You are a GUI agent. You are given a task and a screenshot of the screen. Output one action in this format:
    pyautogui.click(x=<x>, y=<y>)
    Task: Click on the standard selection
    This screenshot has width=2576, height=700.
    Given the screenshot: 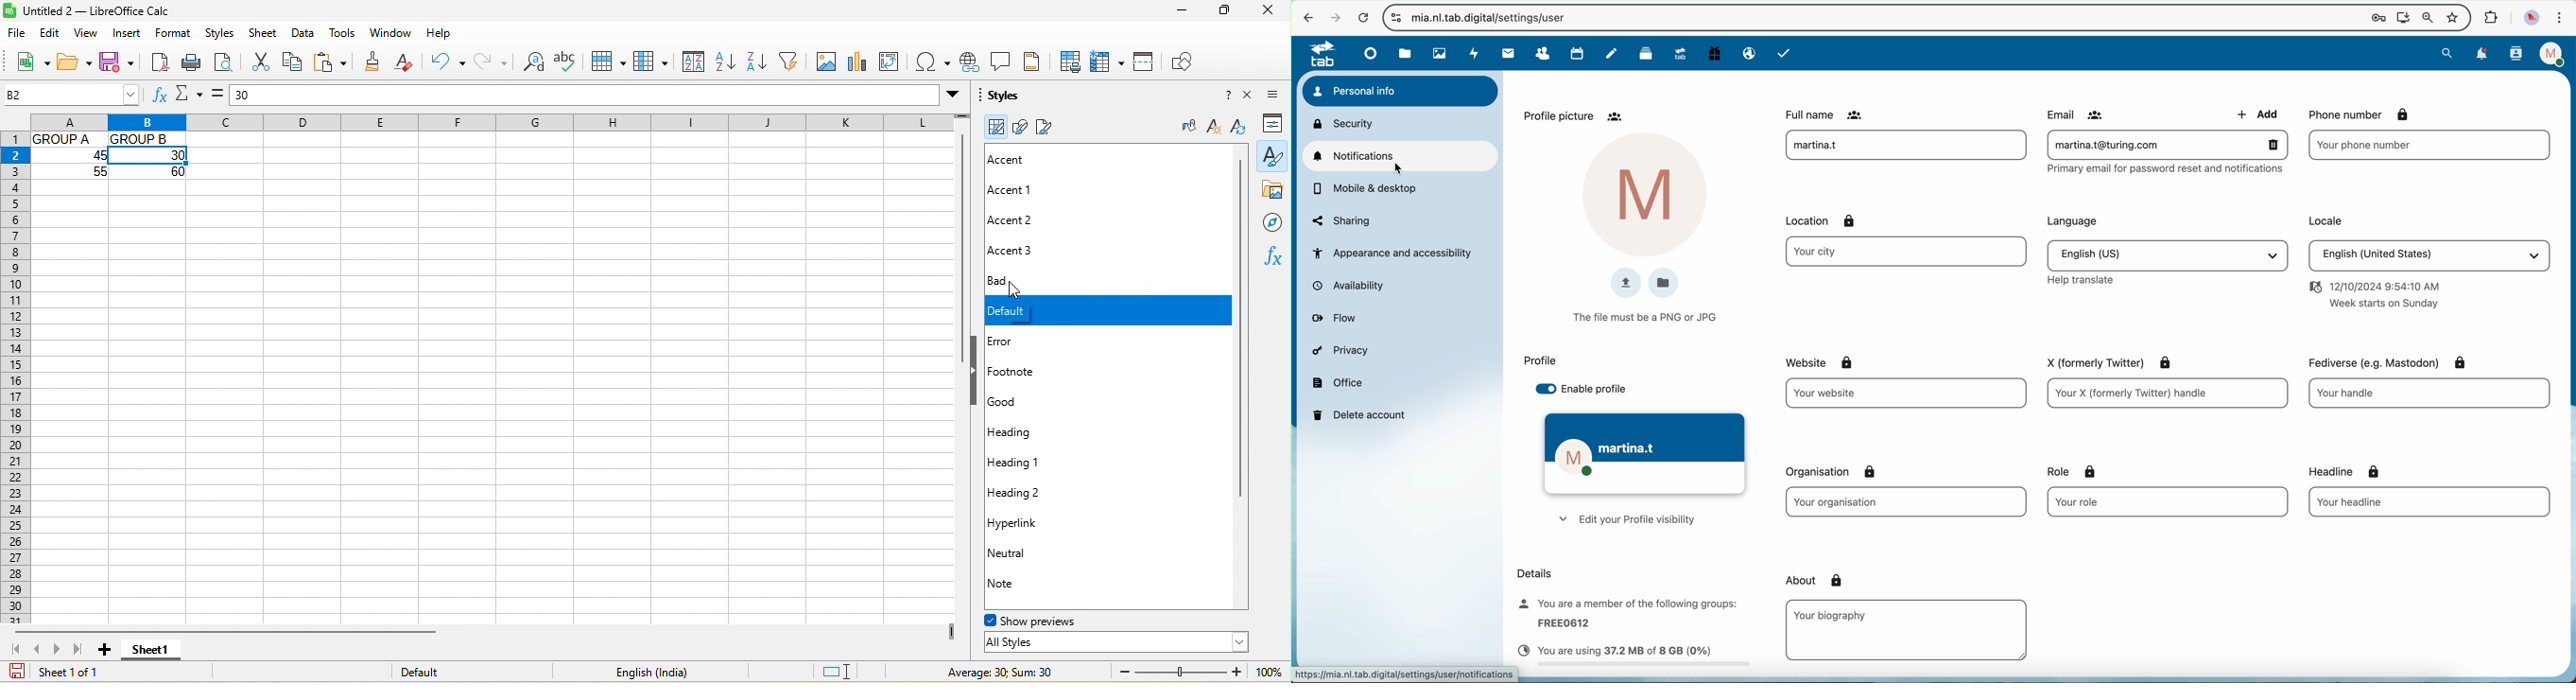 What is the action you would take?
    pyautogui.click(x=834, y=670)
    